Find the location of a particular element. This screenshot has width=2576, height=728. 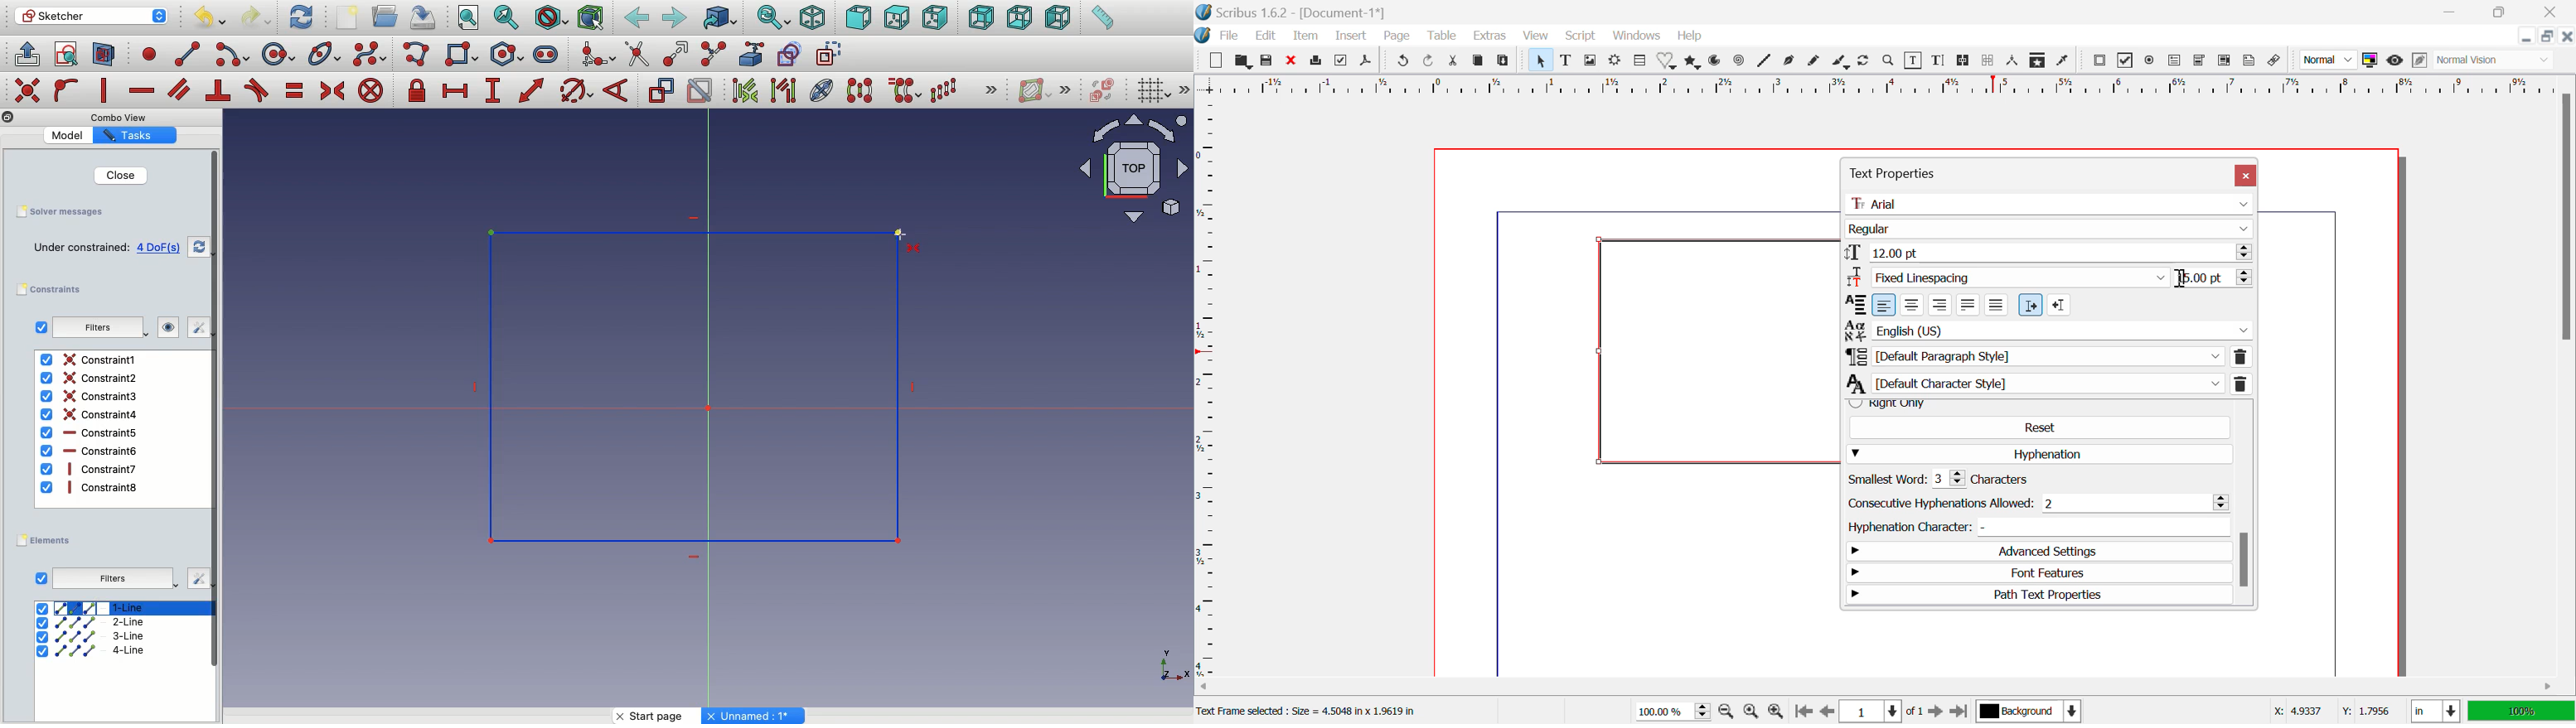

Constraint8 is located at coordinates (90, 487).